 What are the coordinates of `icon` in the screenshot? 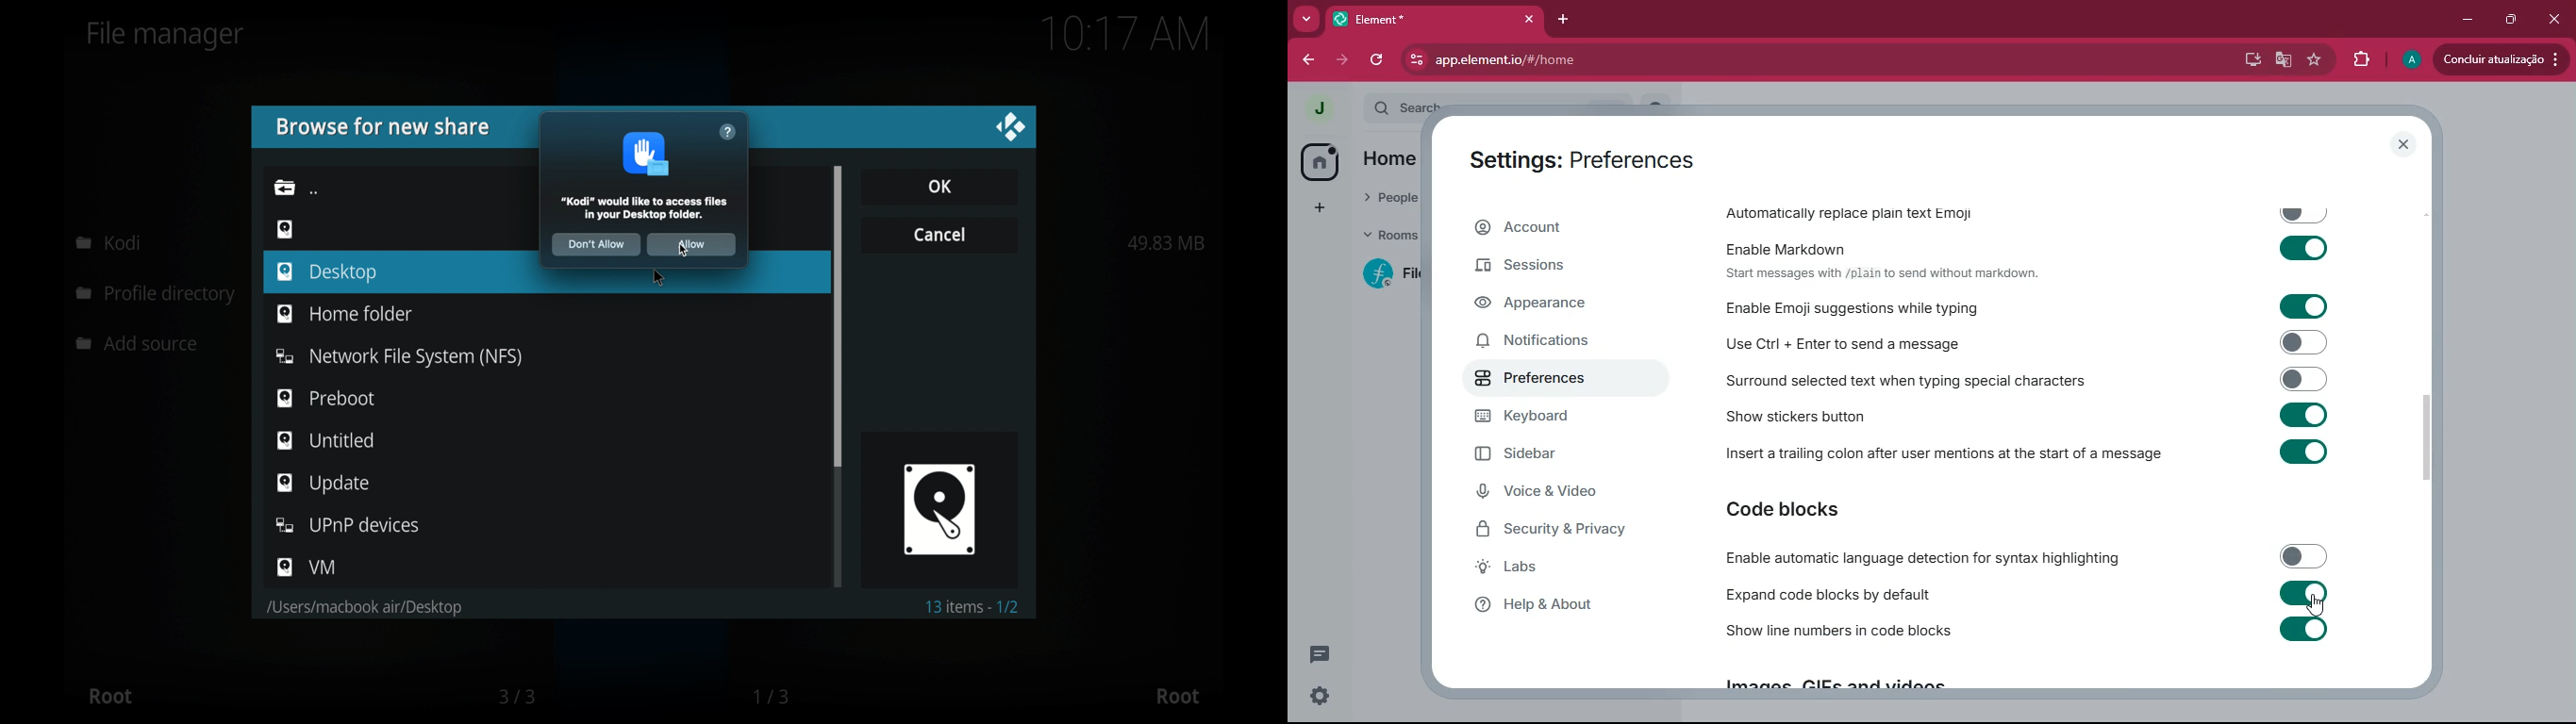 It's located at (285, 228).